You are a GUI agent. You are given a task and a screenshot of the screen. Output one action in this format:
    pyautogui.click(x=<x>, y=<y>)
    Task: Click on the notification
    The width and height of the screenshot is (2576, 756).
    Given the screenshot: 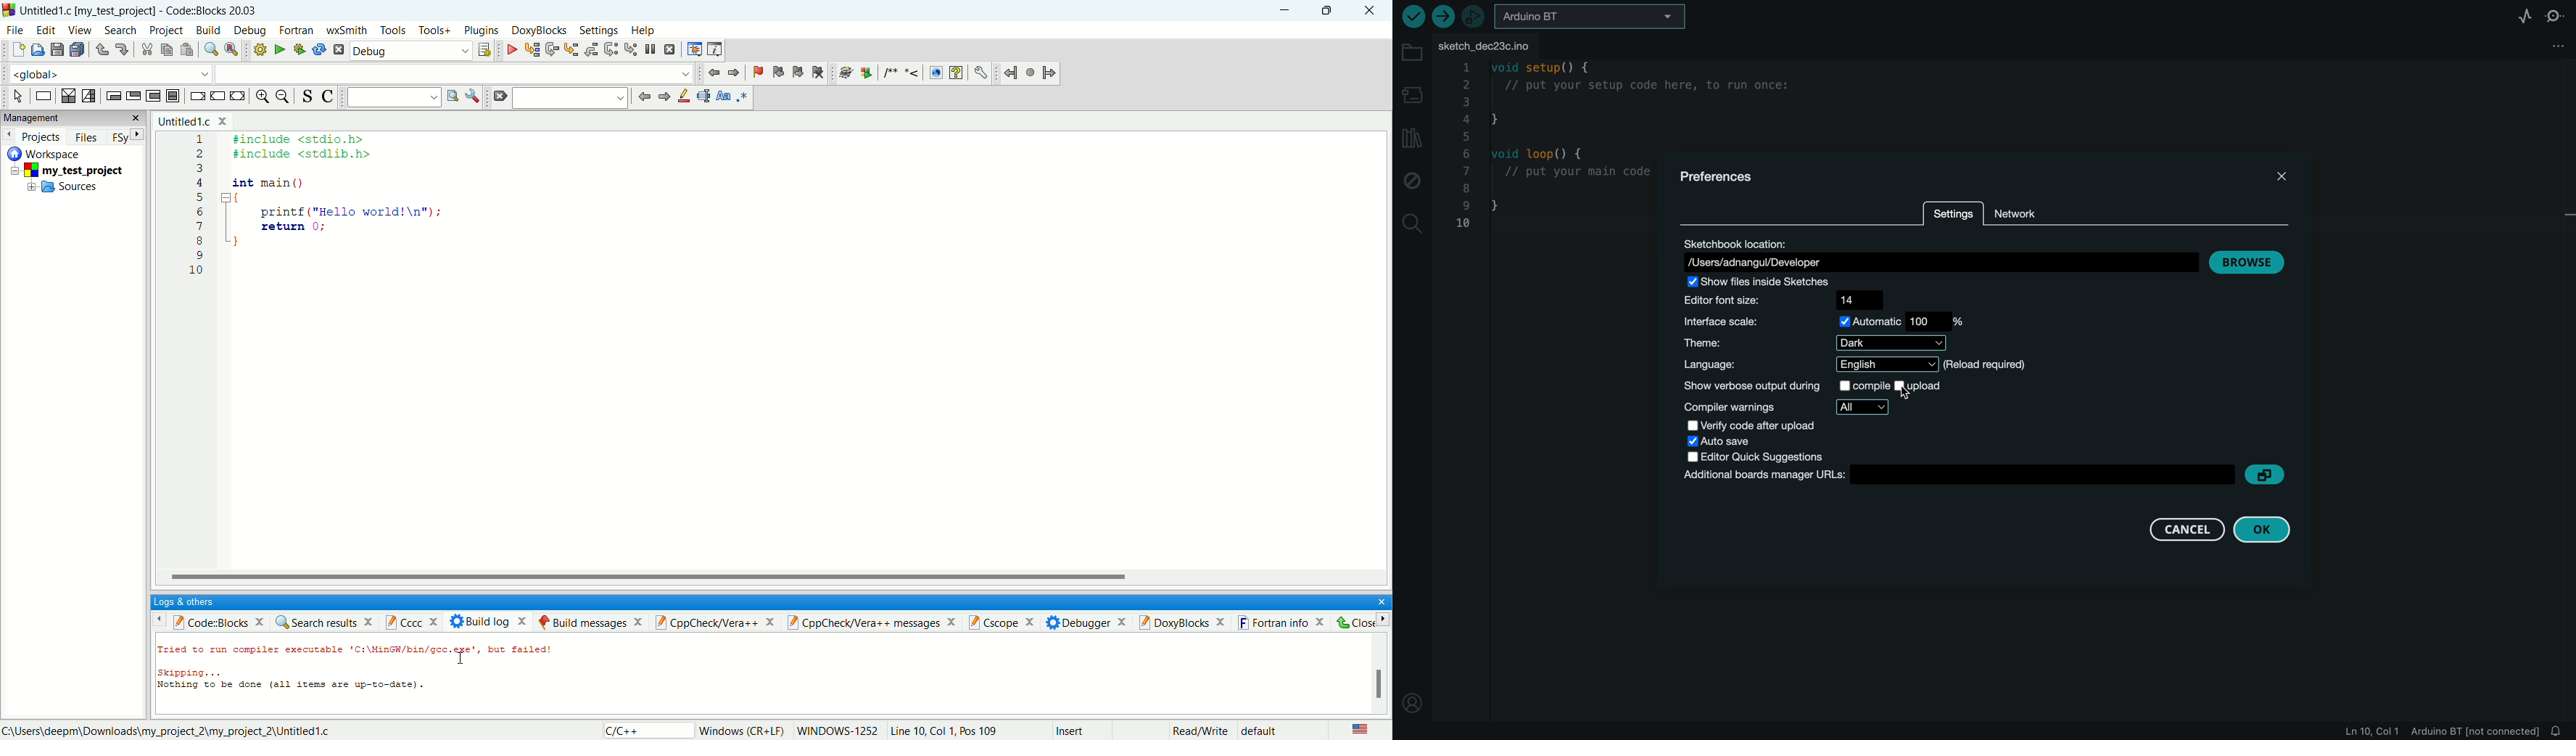 What is the action you would take?
    pyautogui.click(x=2560, y=731)
    